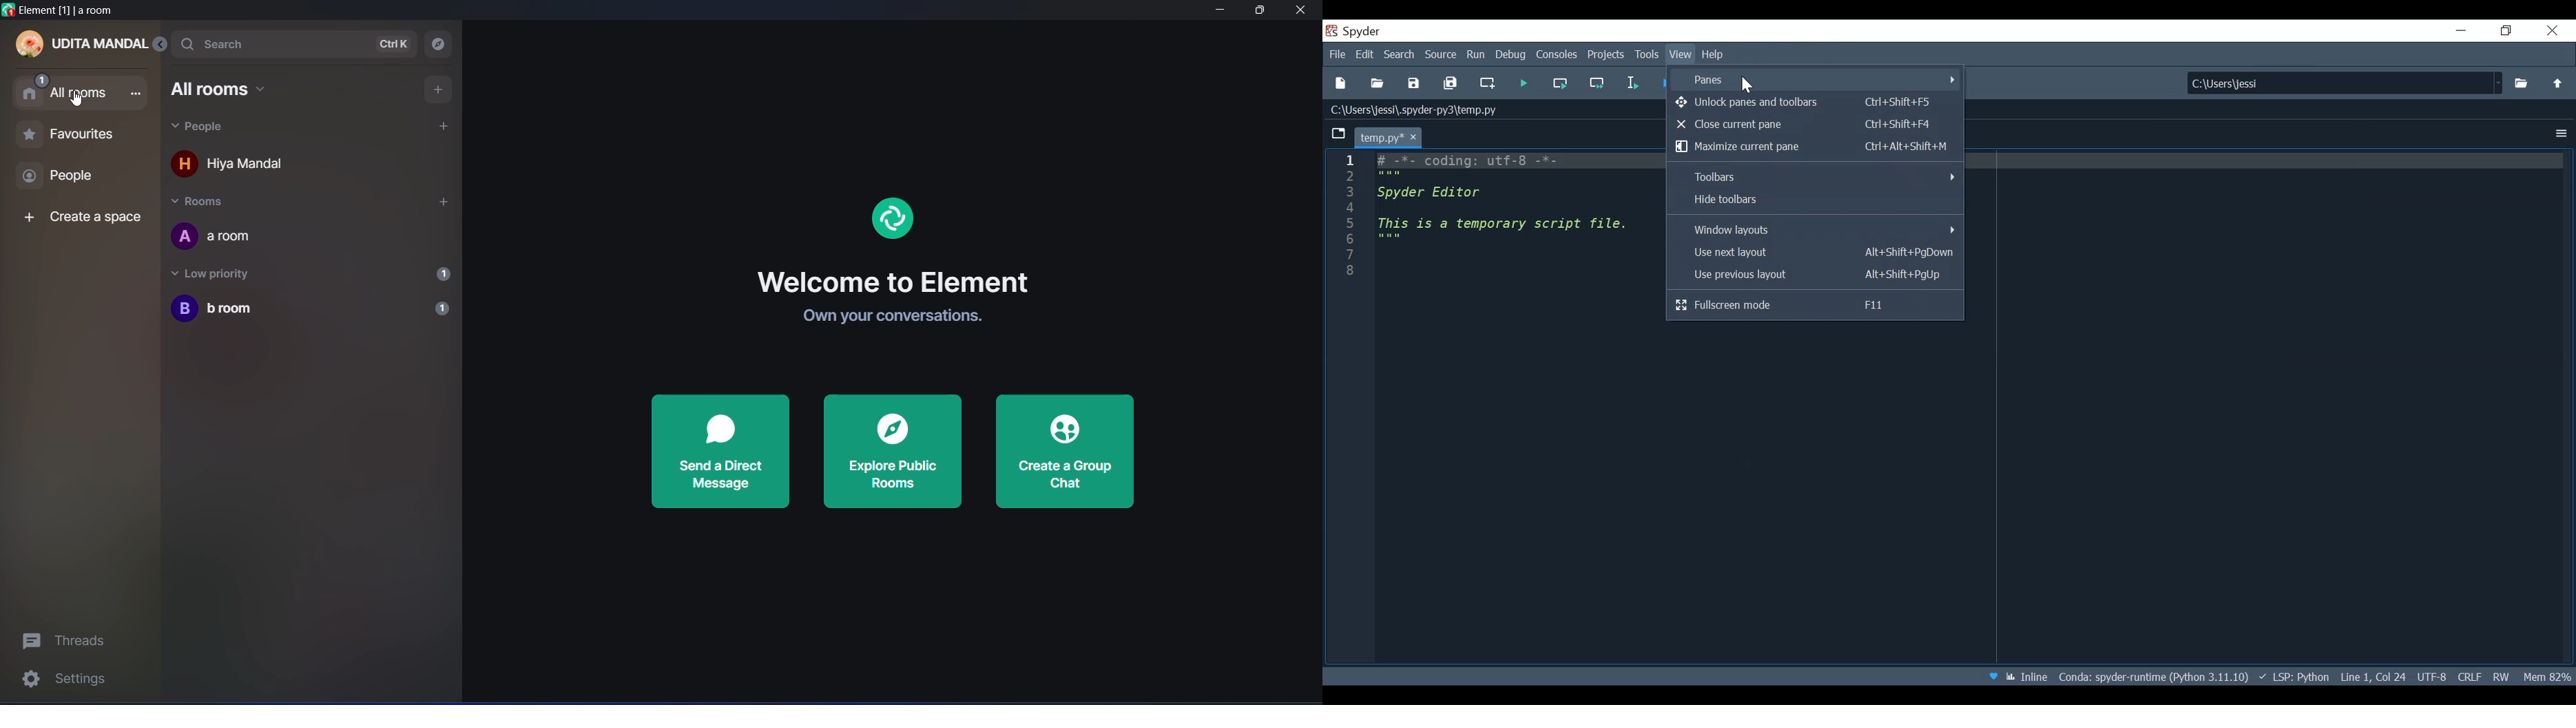  What do you see at coordinates (1450, 85) in the screenshot?
I see `Save All current file` at bounding box center [1450, 85].